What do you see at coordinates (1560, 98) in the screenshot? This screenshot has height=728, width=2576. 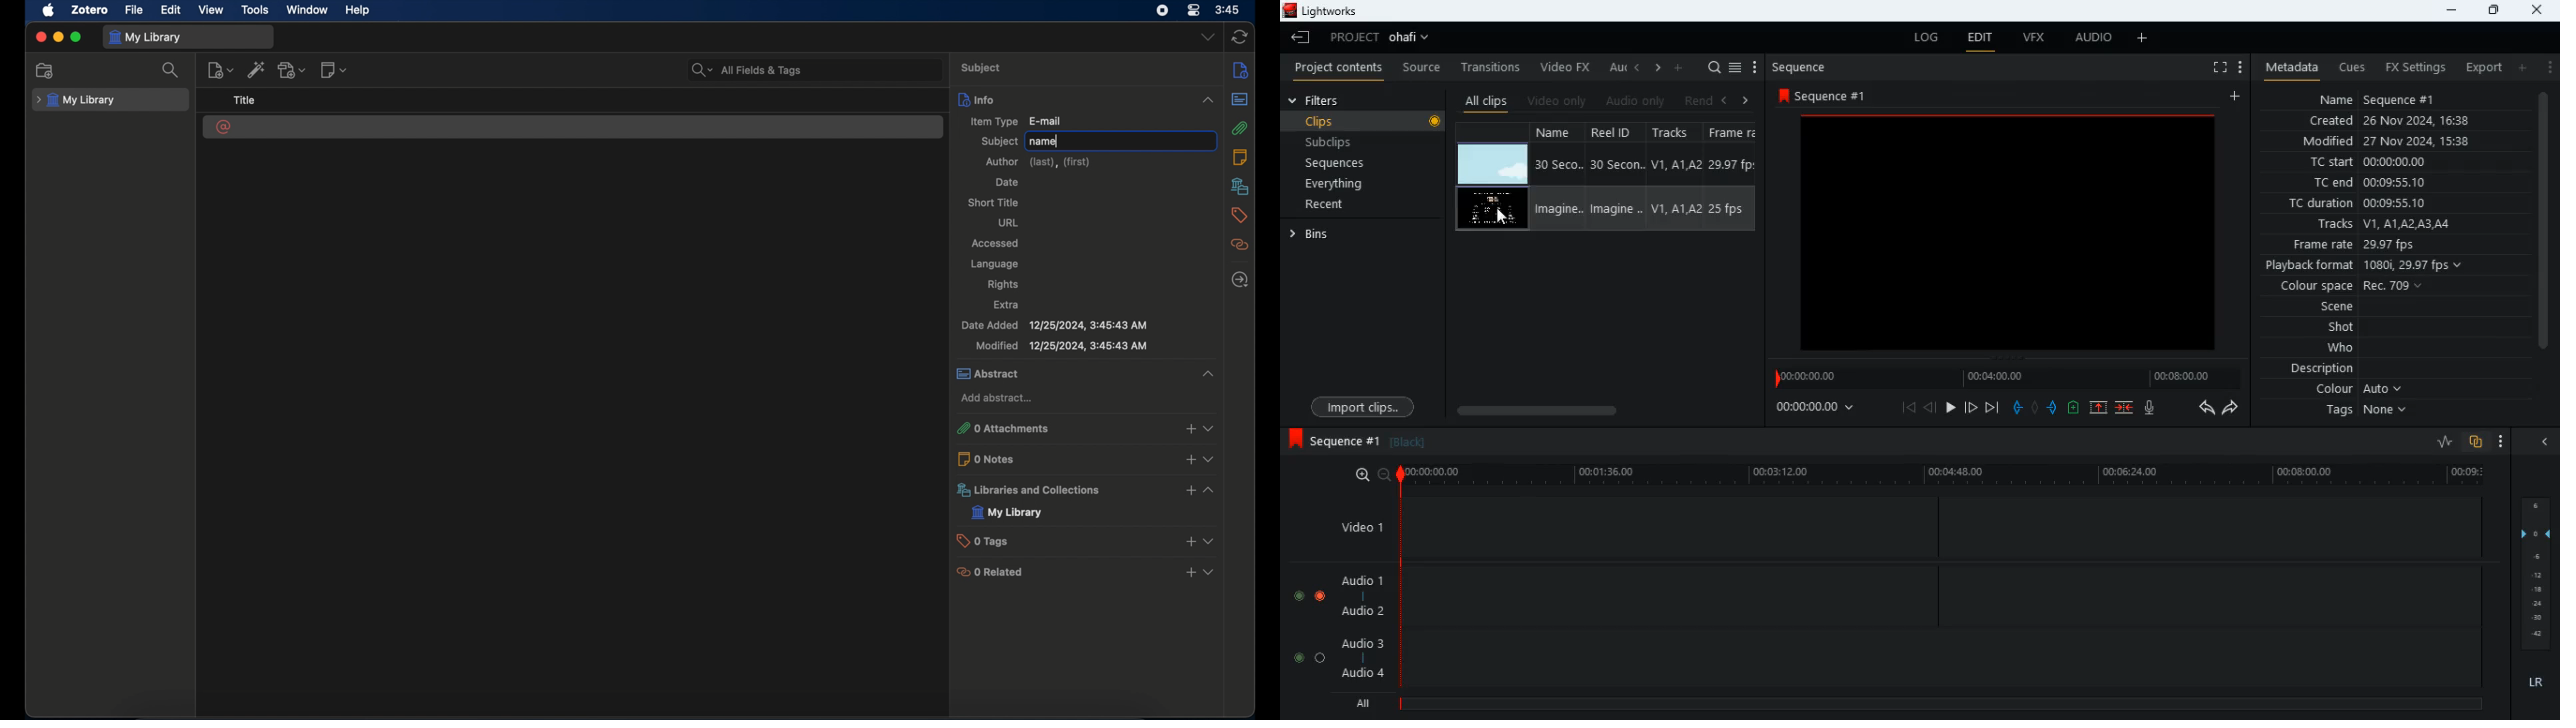 I see `video only` at bounding box center [1560, 98].